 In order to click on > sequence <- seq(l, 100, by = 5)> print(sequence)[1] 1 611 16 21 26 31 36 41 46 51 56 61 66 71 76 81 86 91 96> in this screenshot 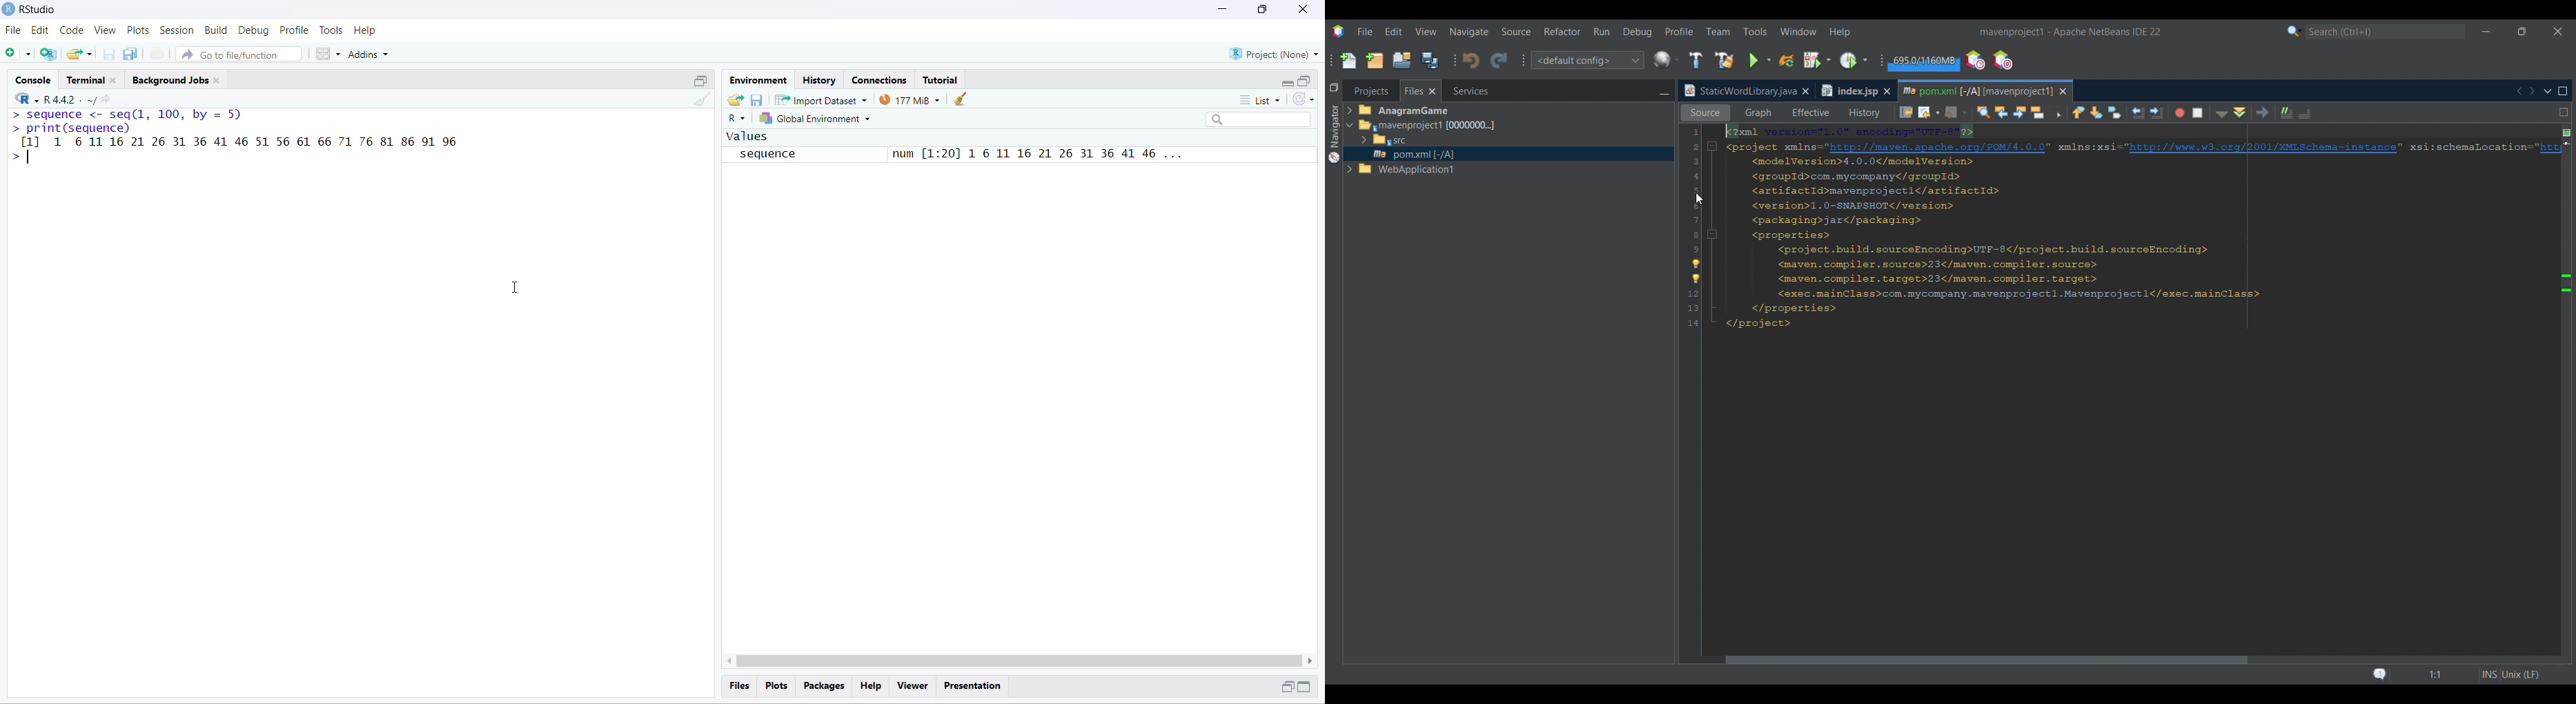, I will do `click(235, 138)`.